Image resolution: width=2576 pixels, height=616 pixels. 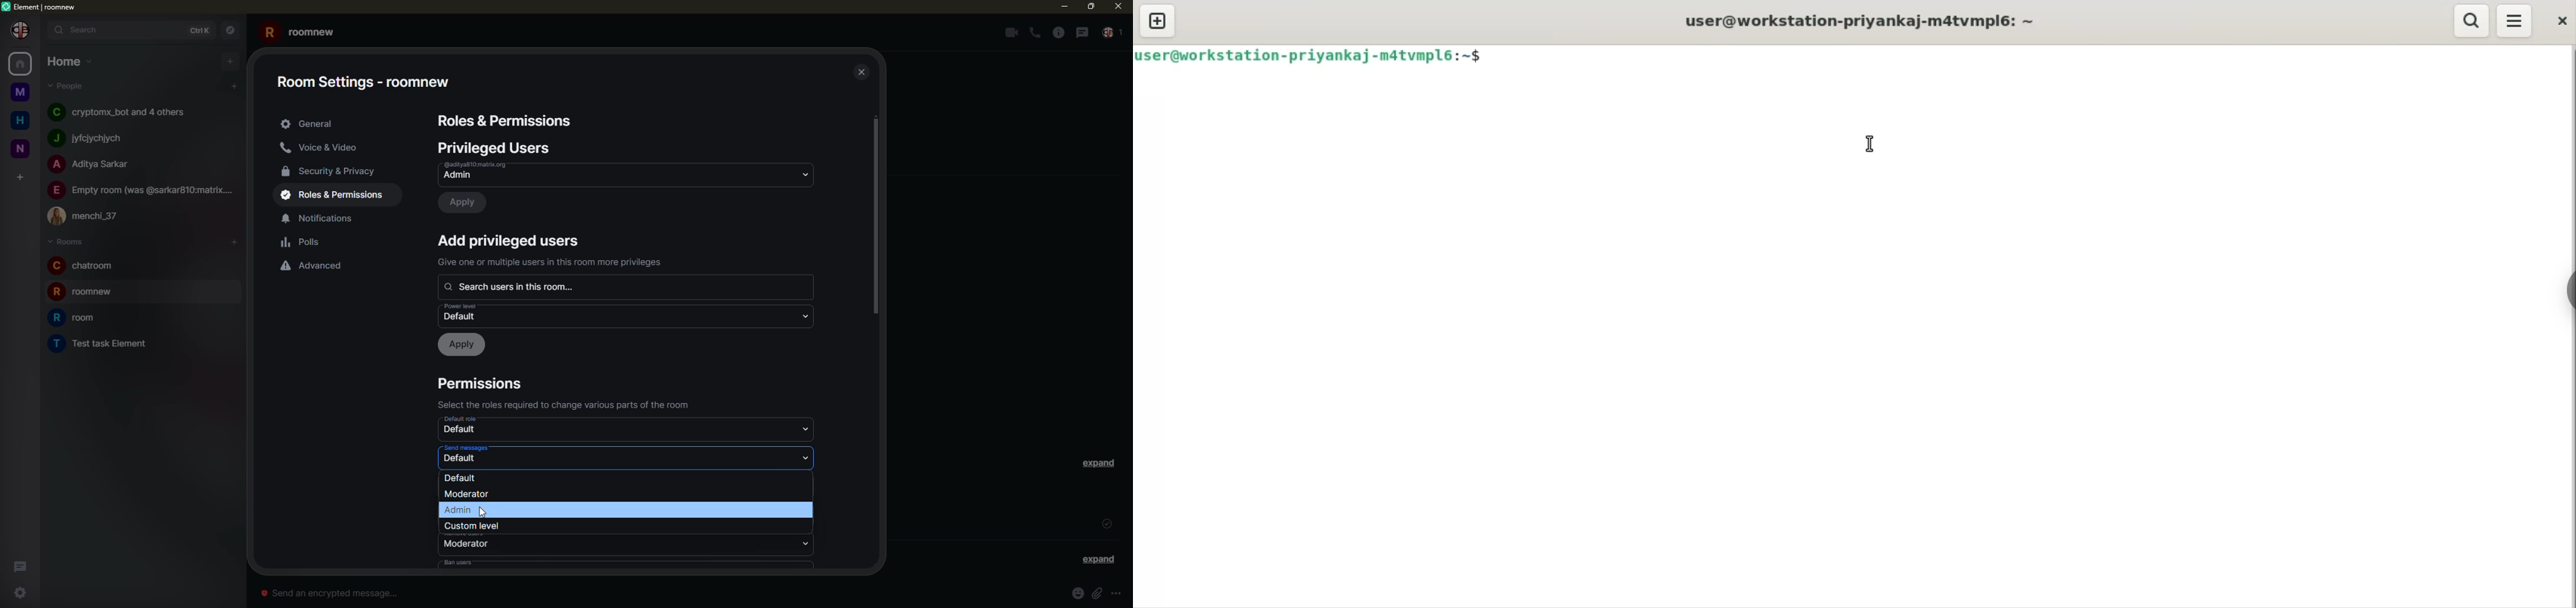 I want to click on default, so click(x=466, y=313).